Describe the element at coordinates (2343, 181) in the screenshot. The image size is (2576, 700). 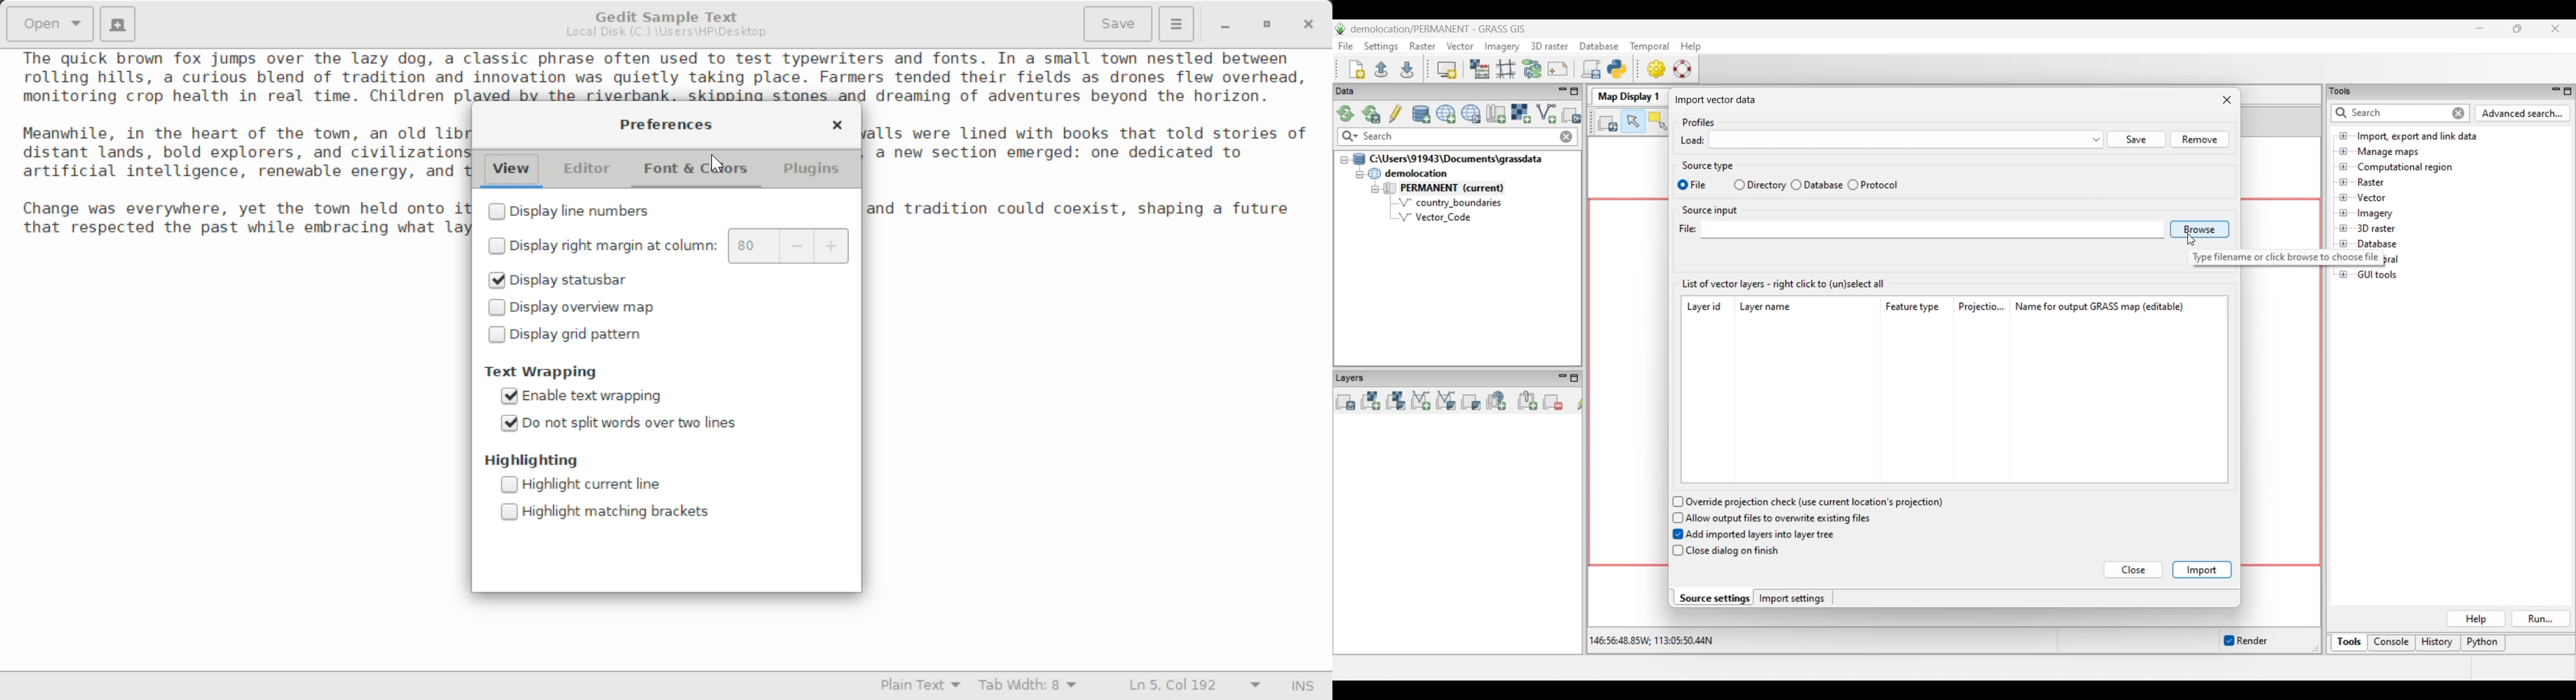
I see `Click to open files under Raster` at that location.